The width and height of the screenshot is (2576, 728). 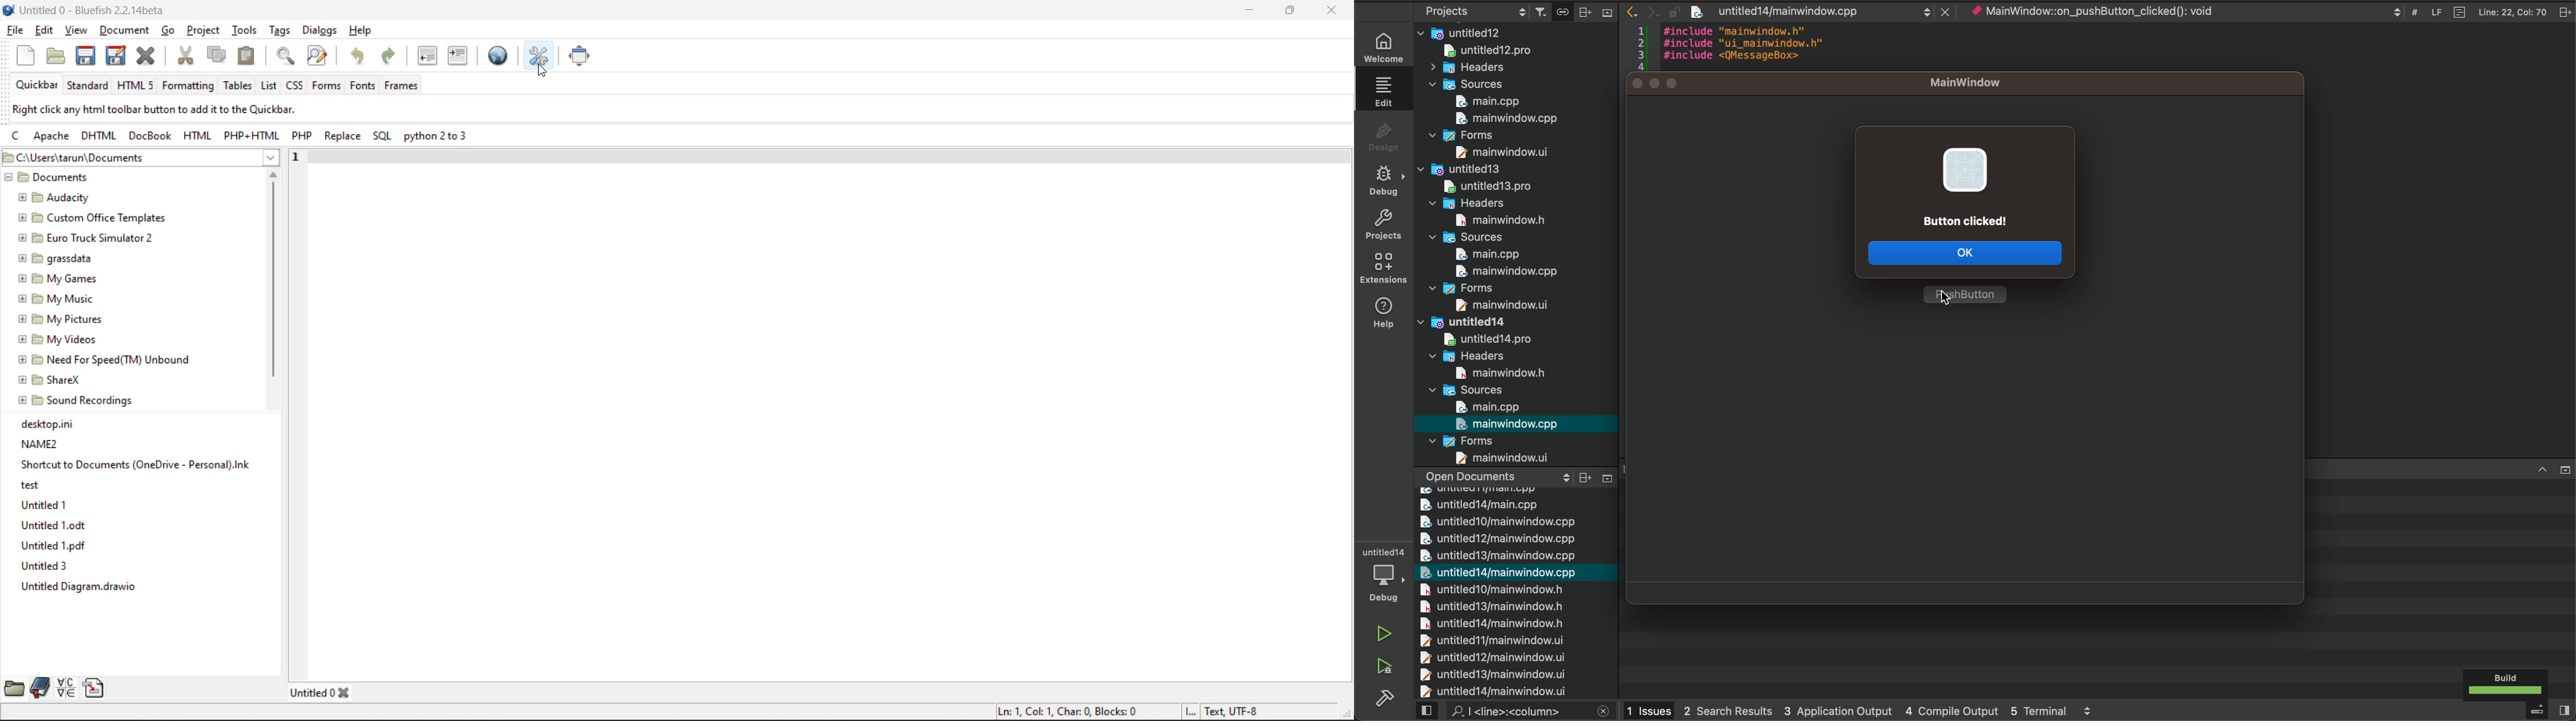 I want to click on python 2 to 3, so click(x=438, y=138).